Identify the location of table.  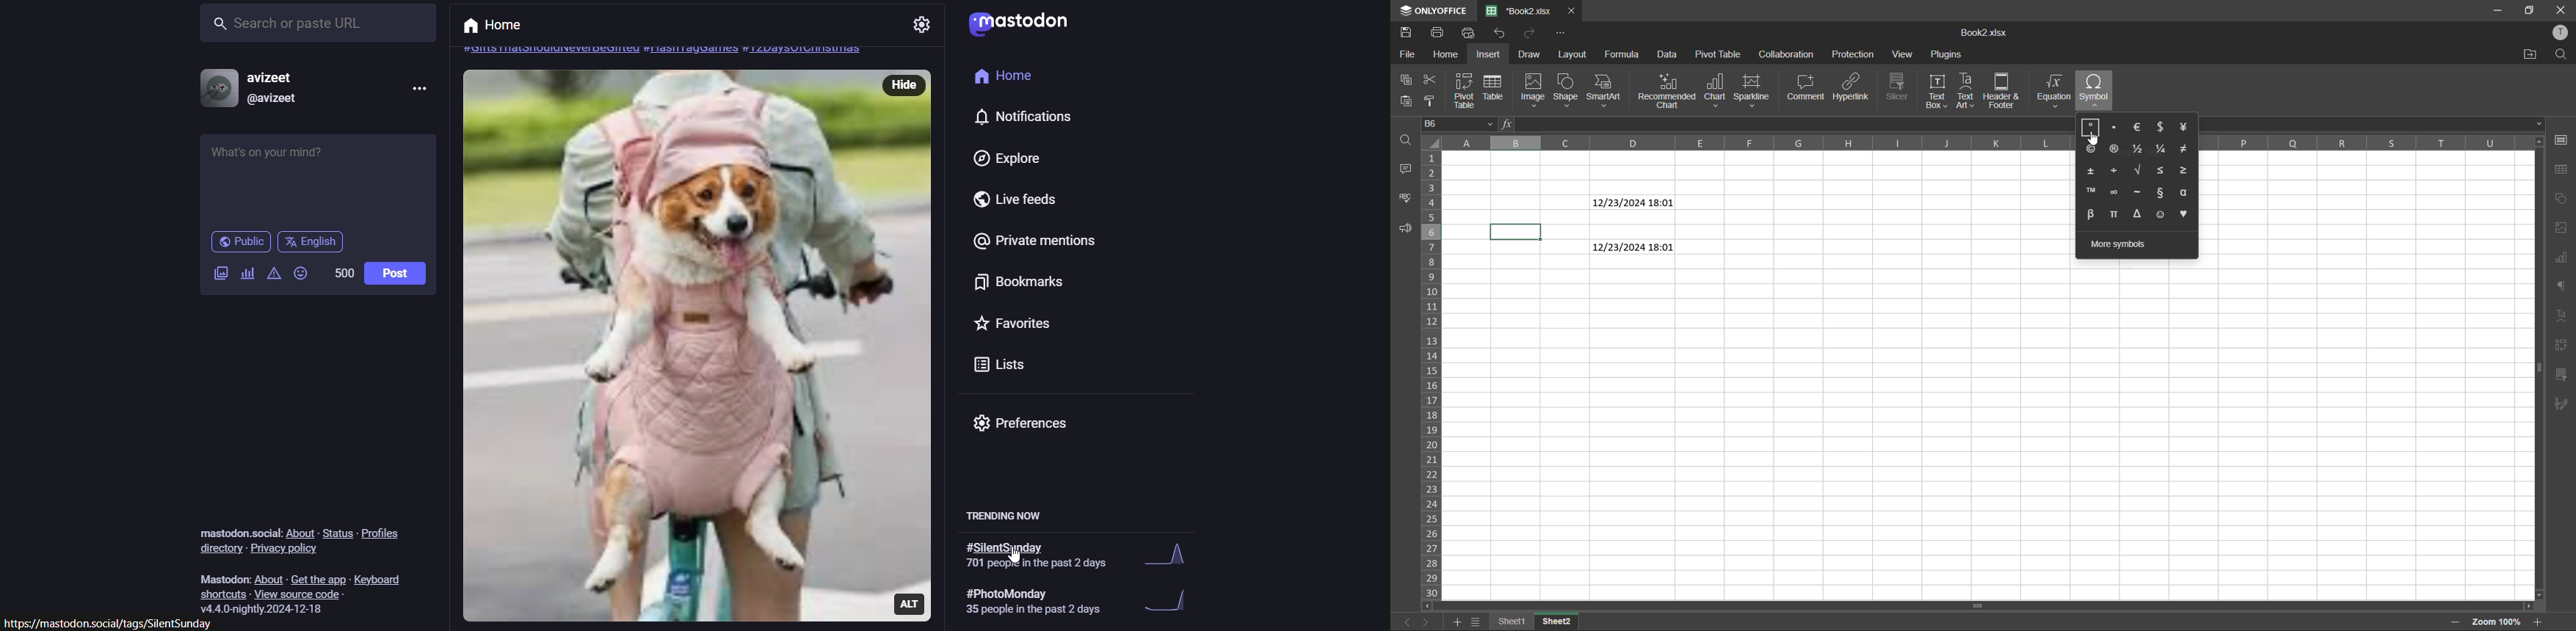
(2562, 170).